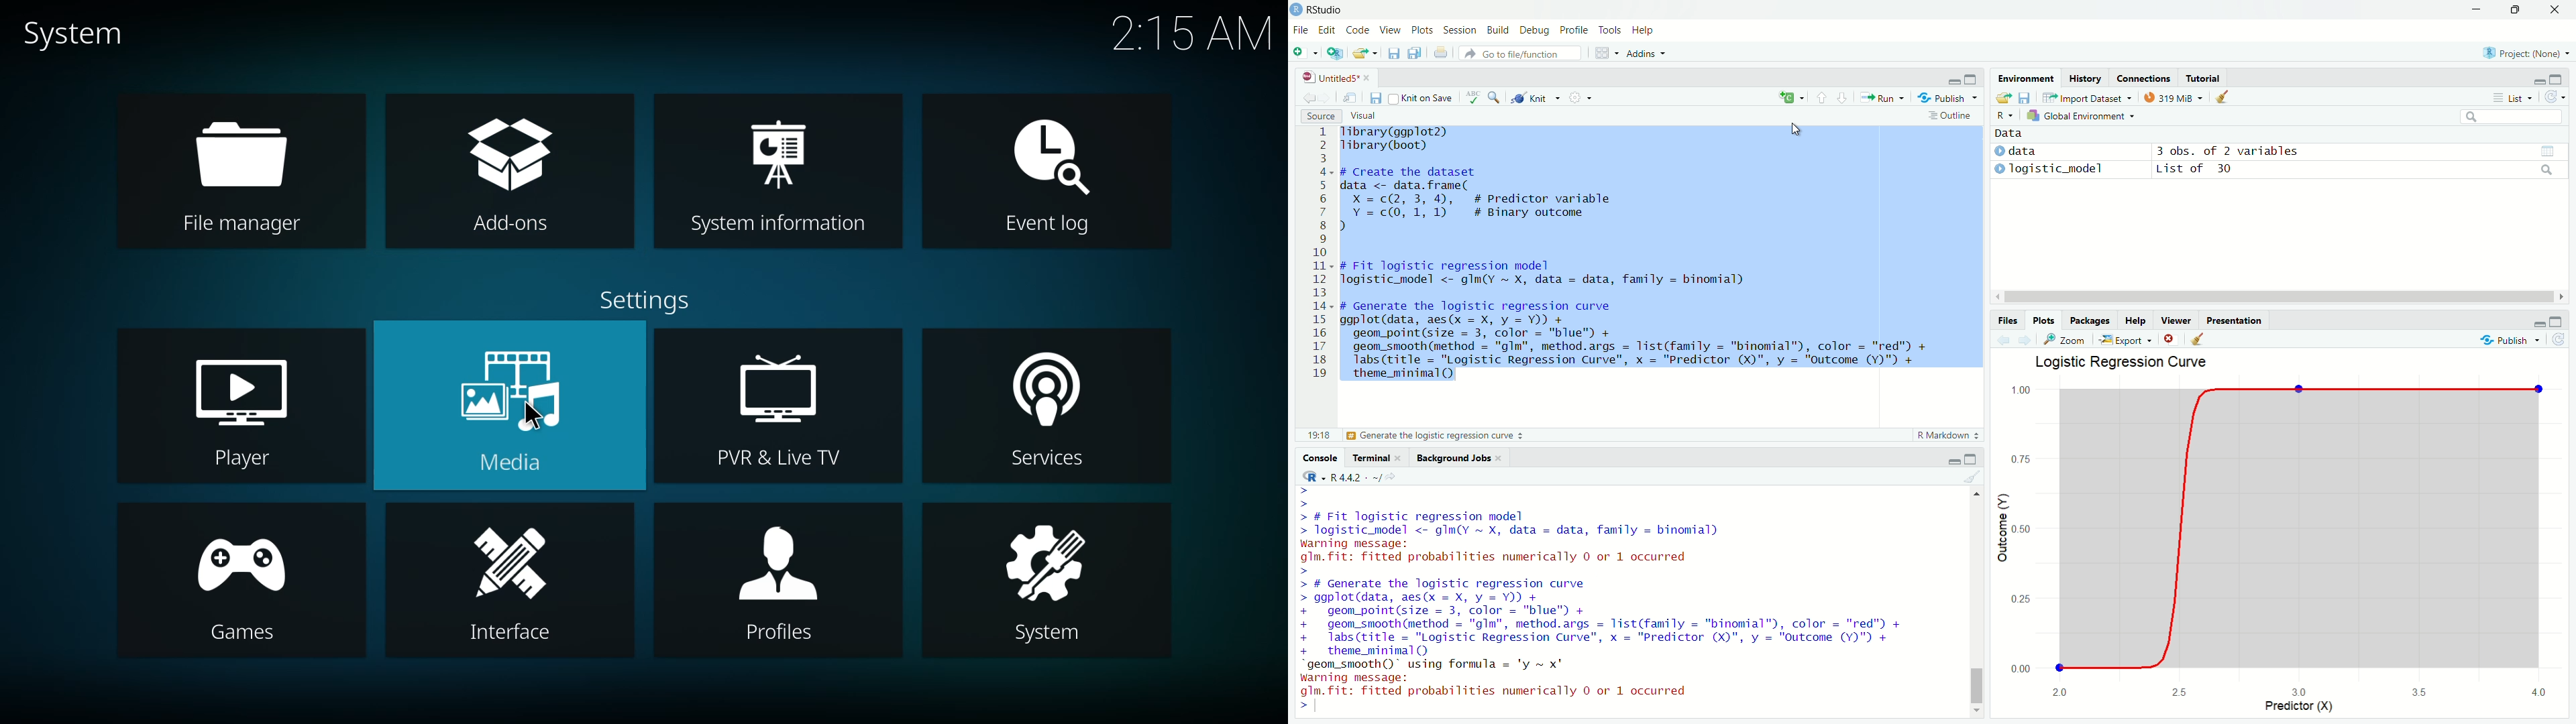 This screenshot has height=728, width=2576. What do you see at coordinates (2279, 297) in the screenshot?
I see `horizontal scroll bar` at bounding box center [2279, 297].